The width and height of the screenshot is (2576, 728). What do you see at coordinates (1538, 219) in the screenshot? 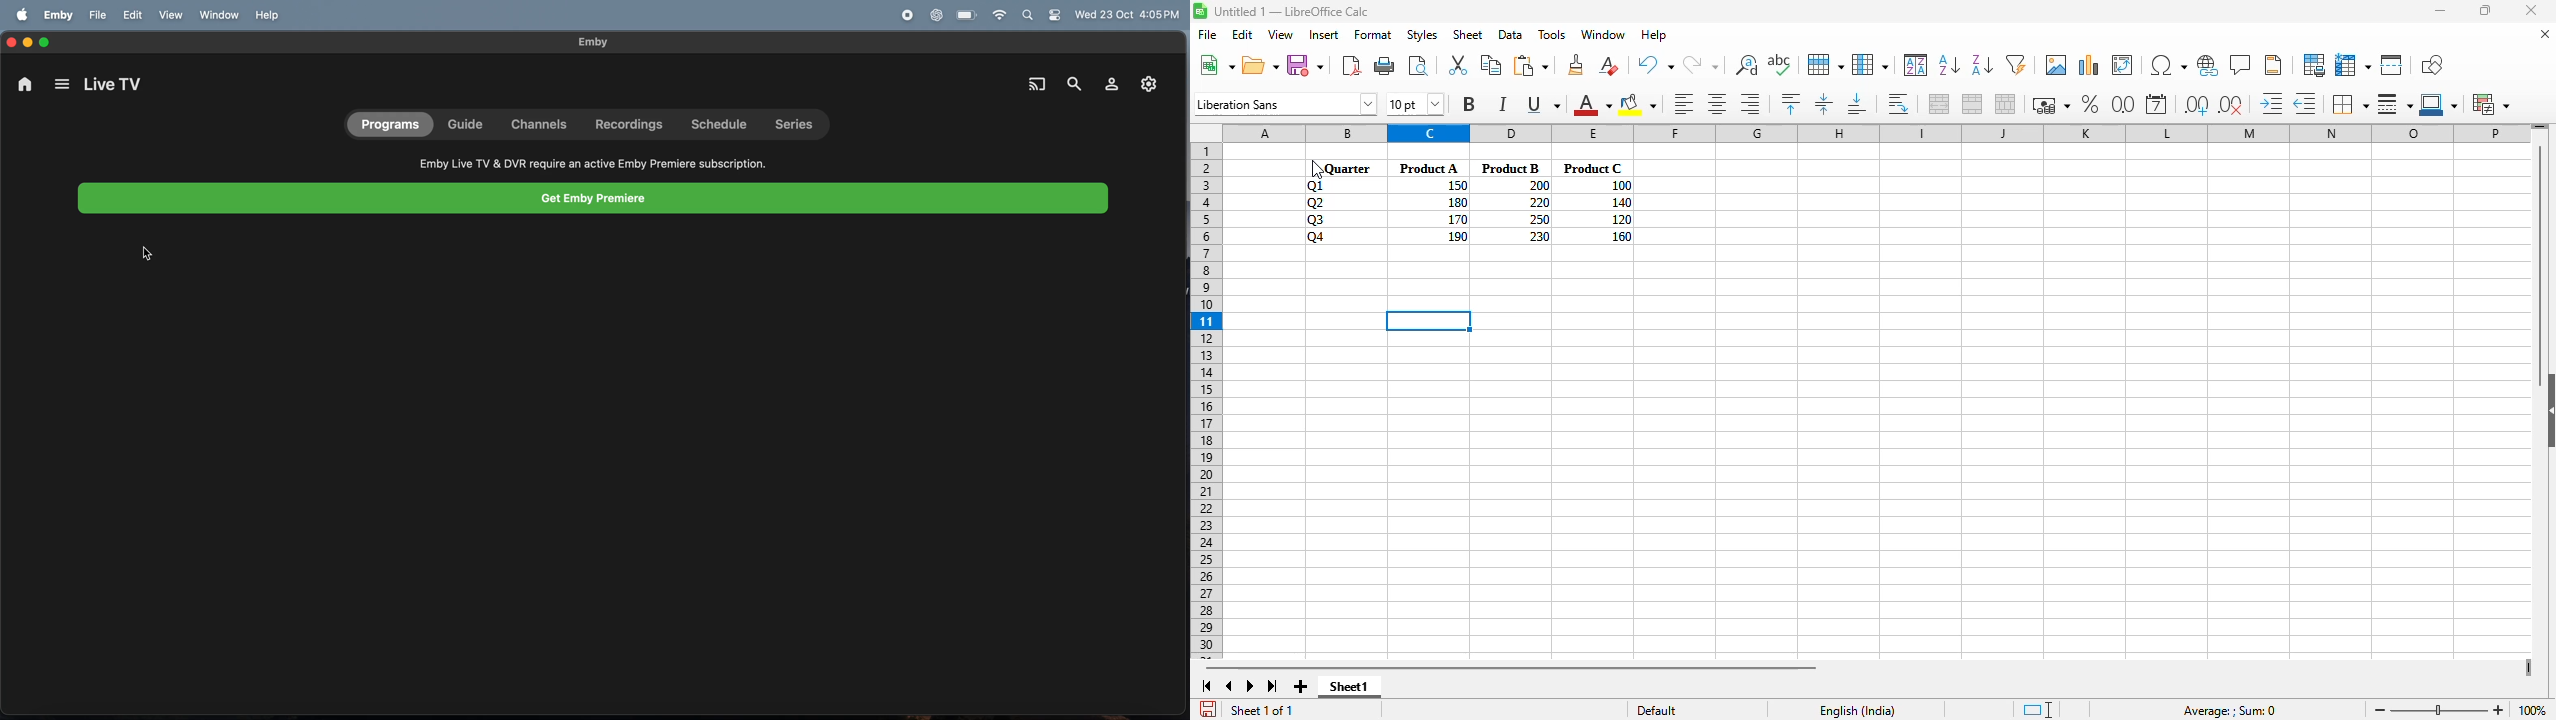
I see `250` at bounding box center [1538, 219].